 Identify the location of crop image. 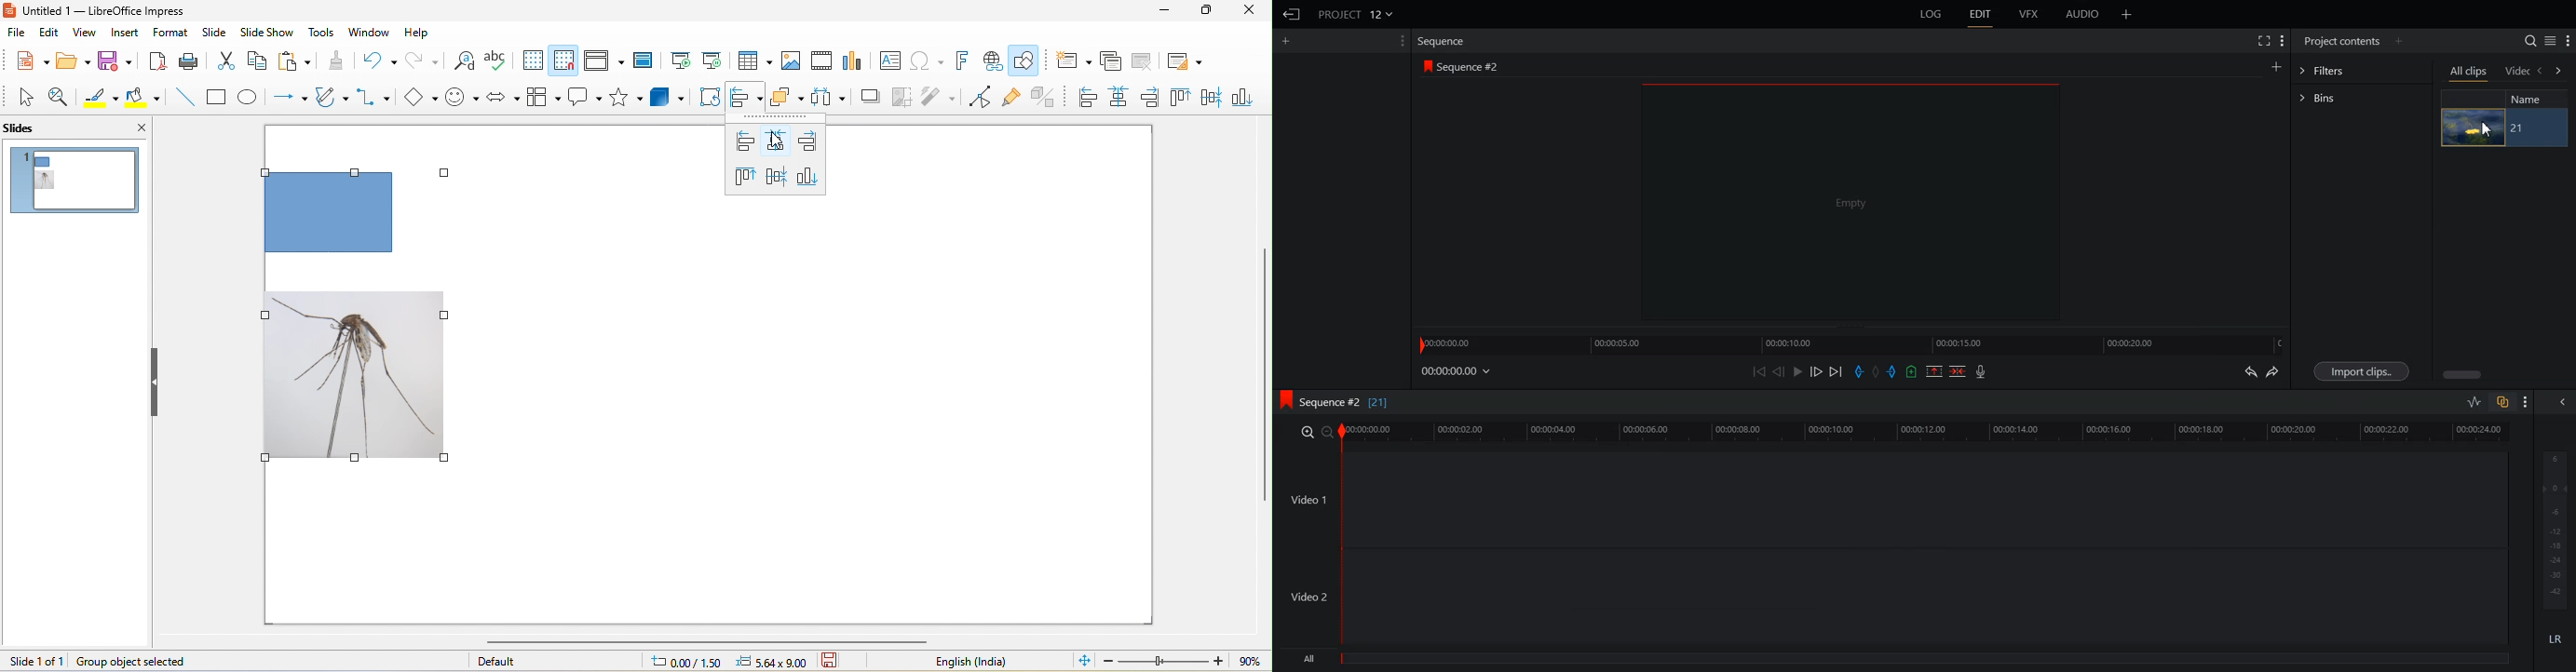
(902, 99).